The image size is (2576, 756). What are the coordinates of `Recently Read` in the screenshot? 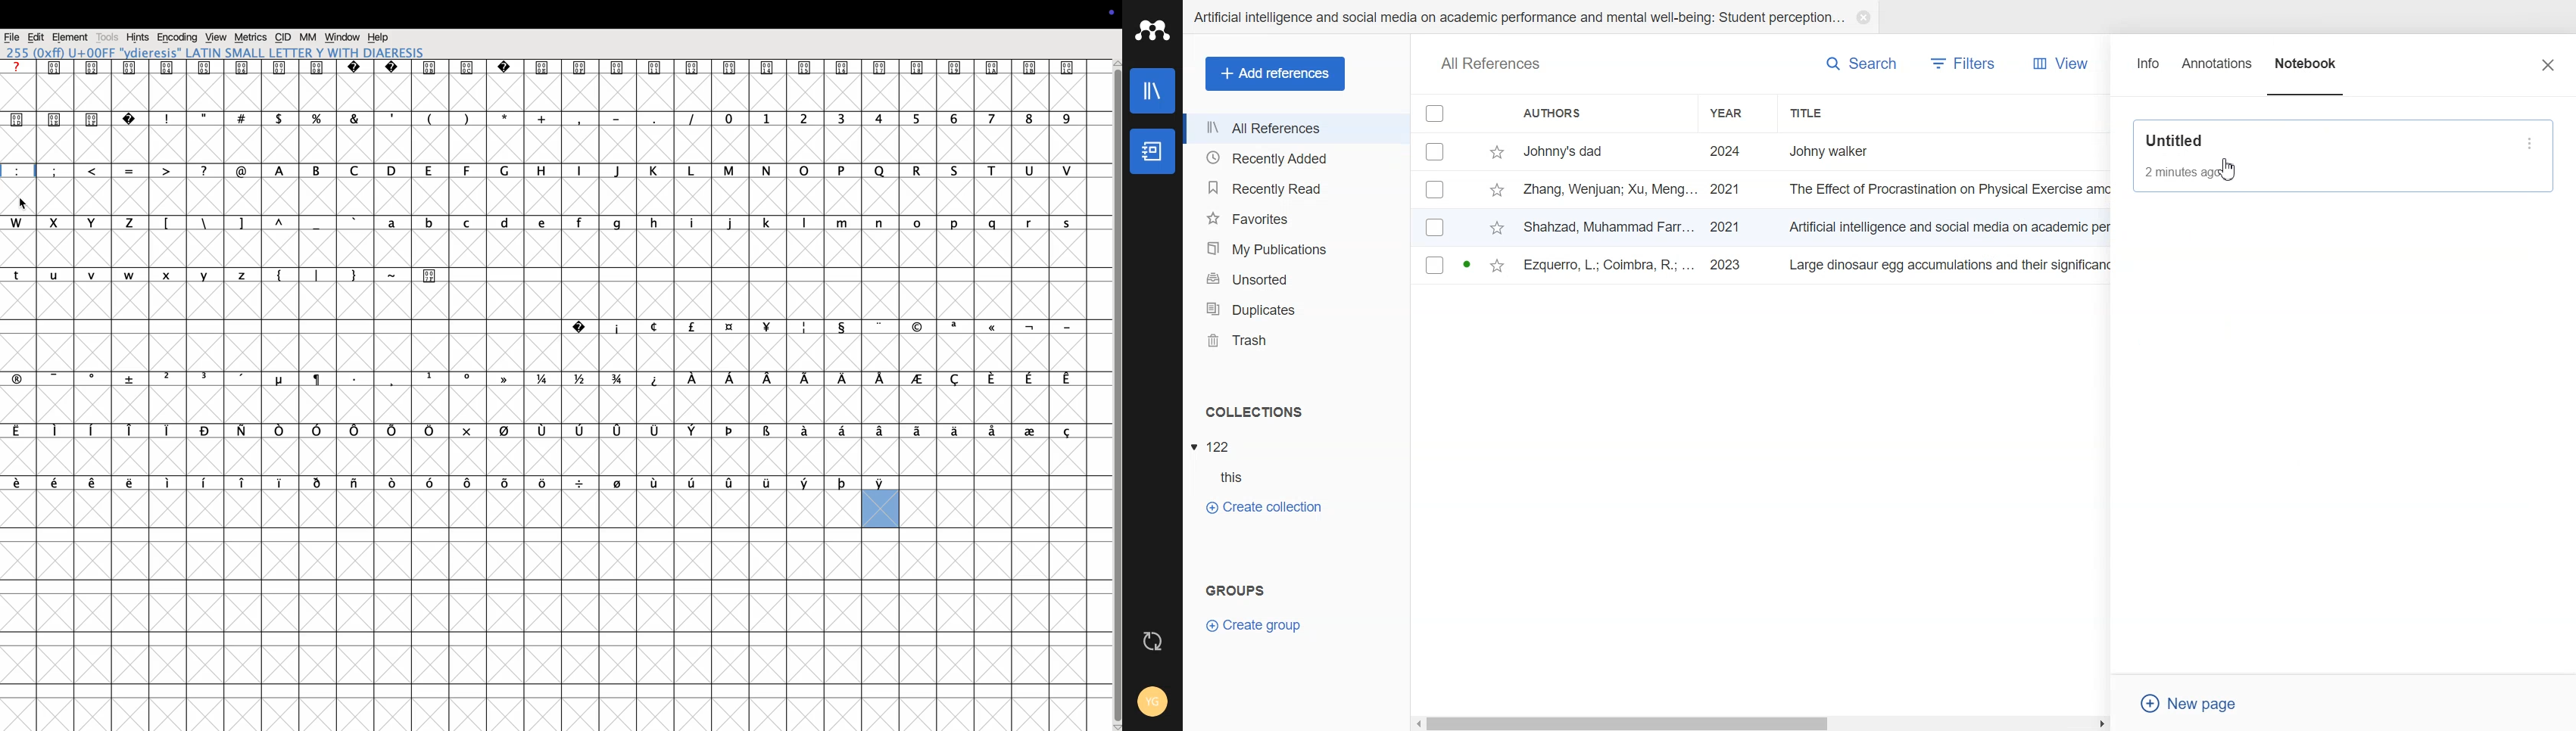 It's located at (1295, 189).